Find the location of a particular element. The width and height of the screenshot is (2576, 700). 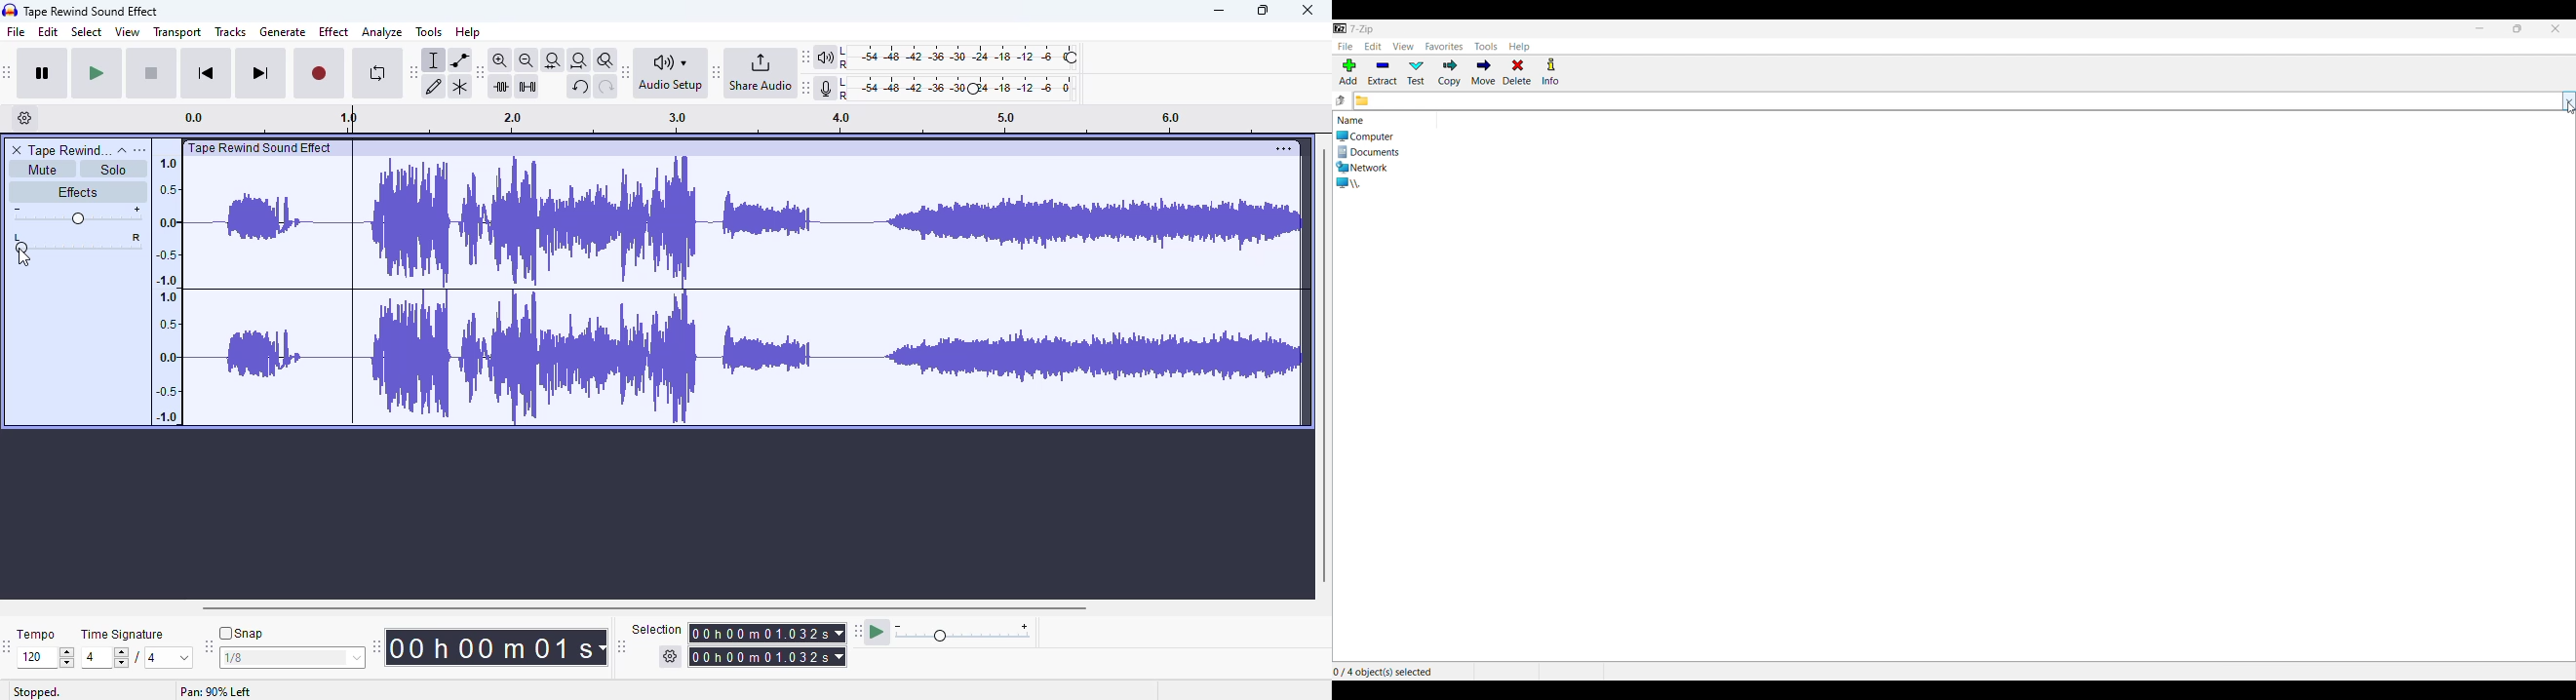

transport is located at coordinates (177, 32).